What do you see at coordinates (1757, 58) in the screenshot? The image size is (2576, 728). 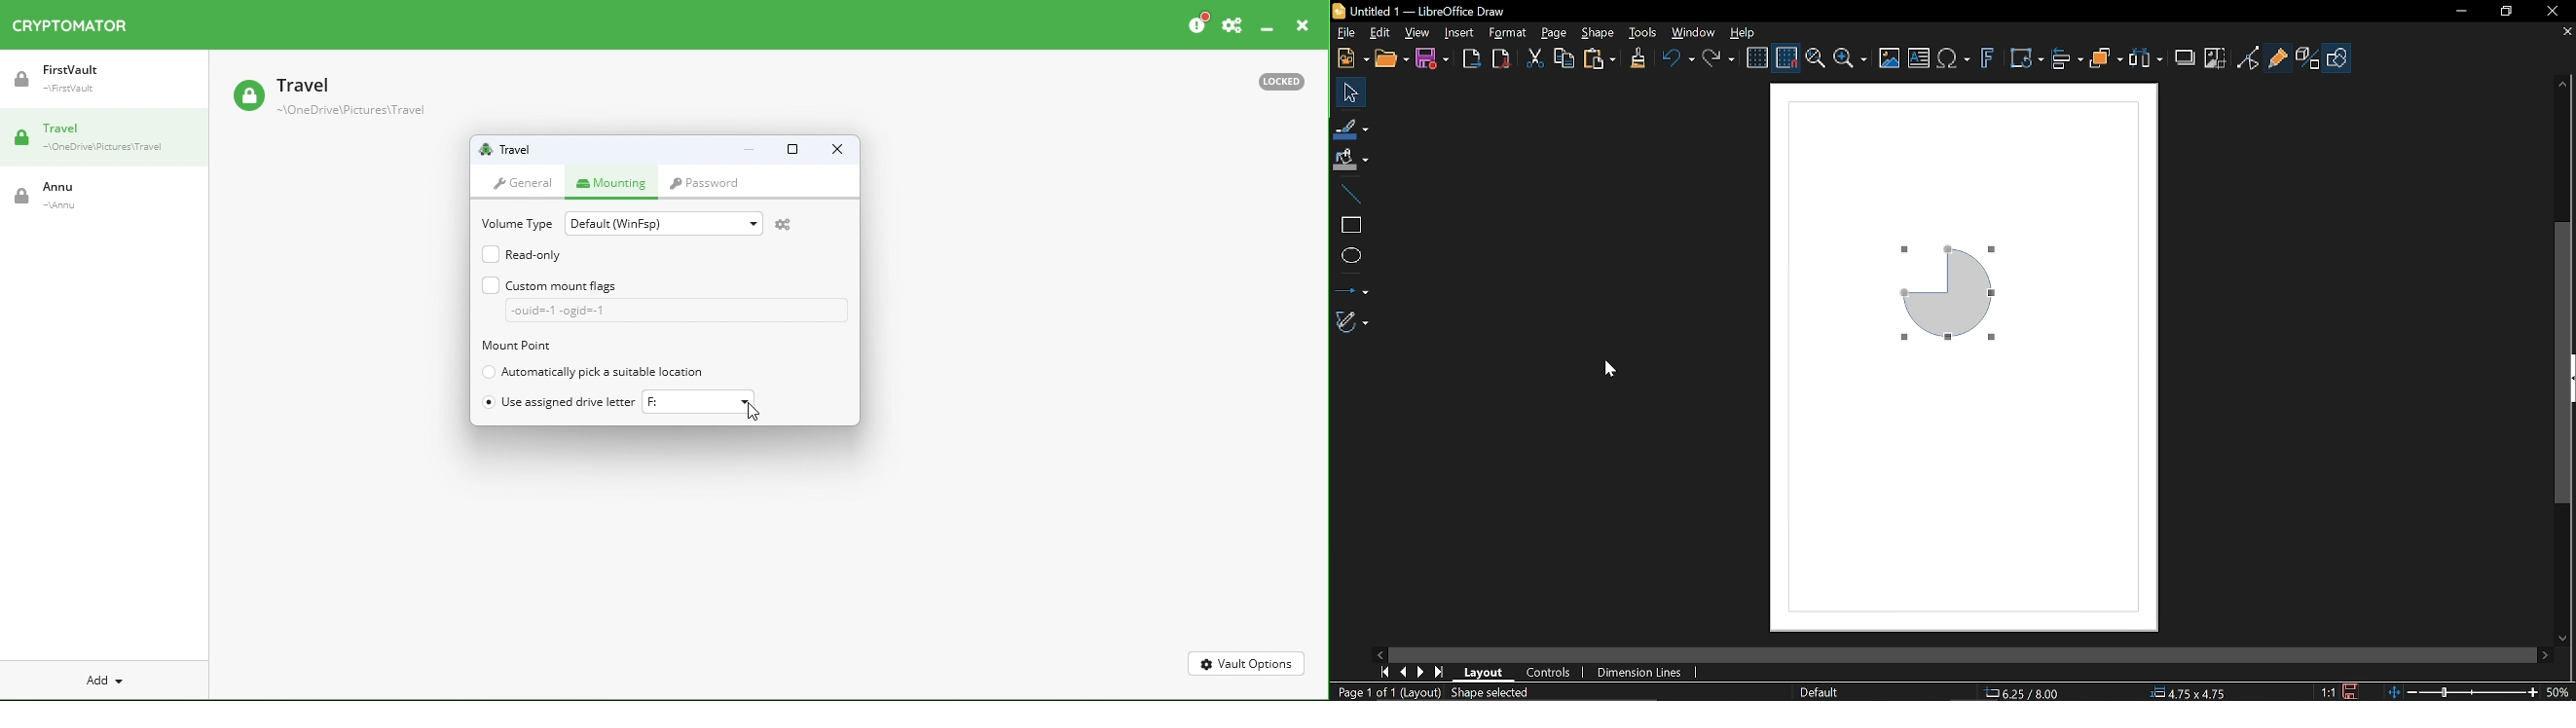 I see `Display grid` at bounding box center [1757, 58].